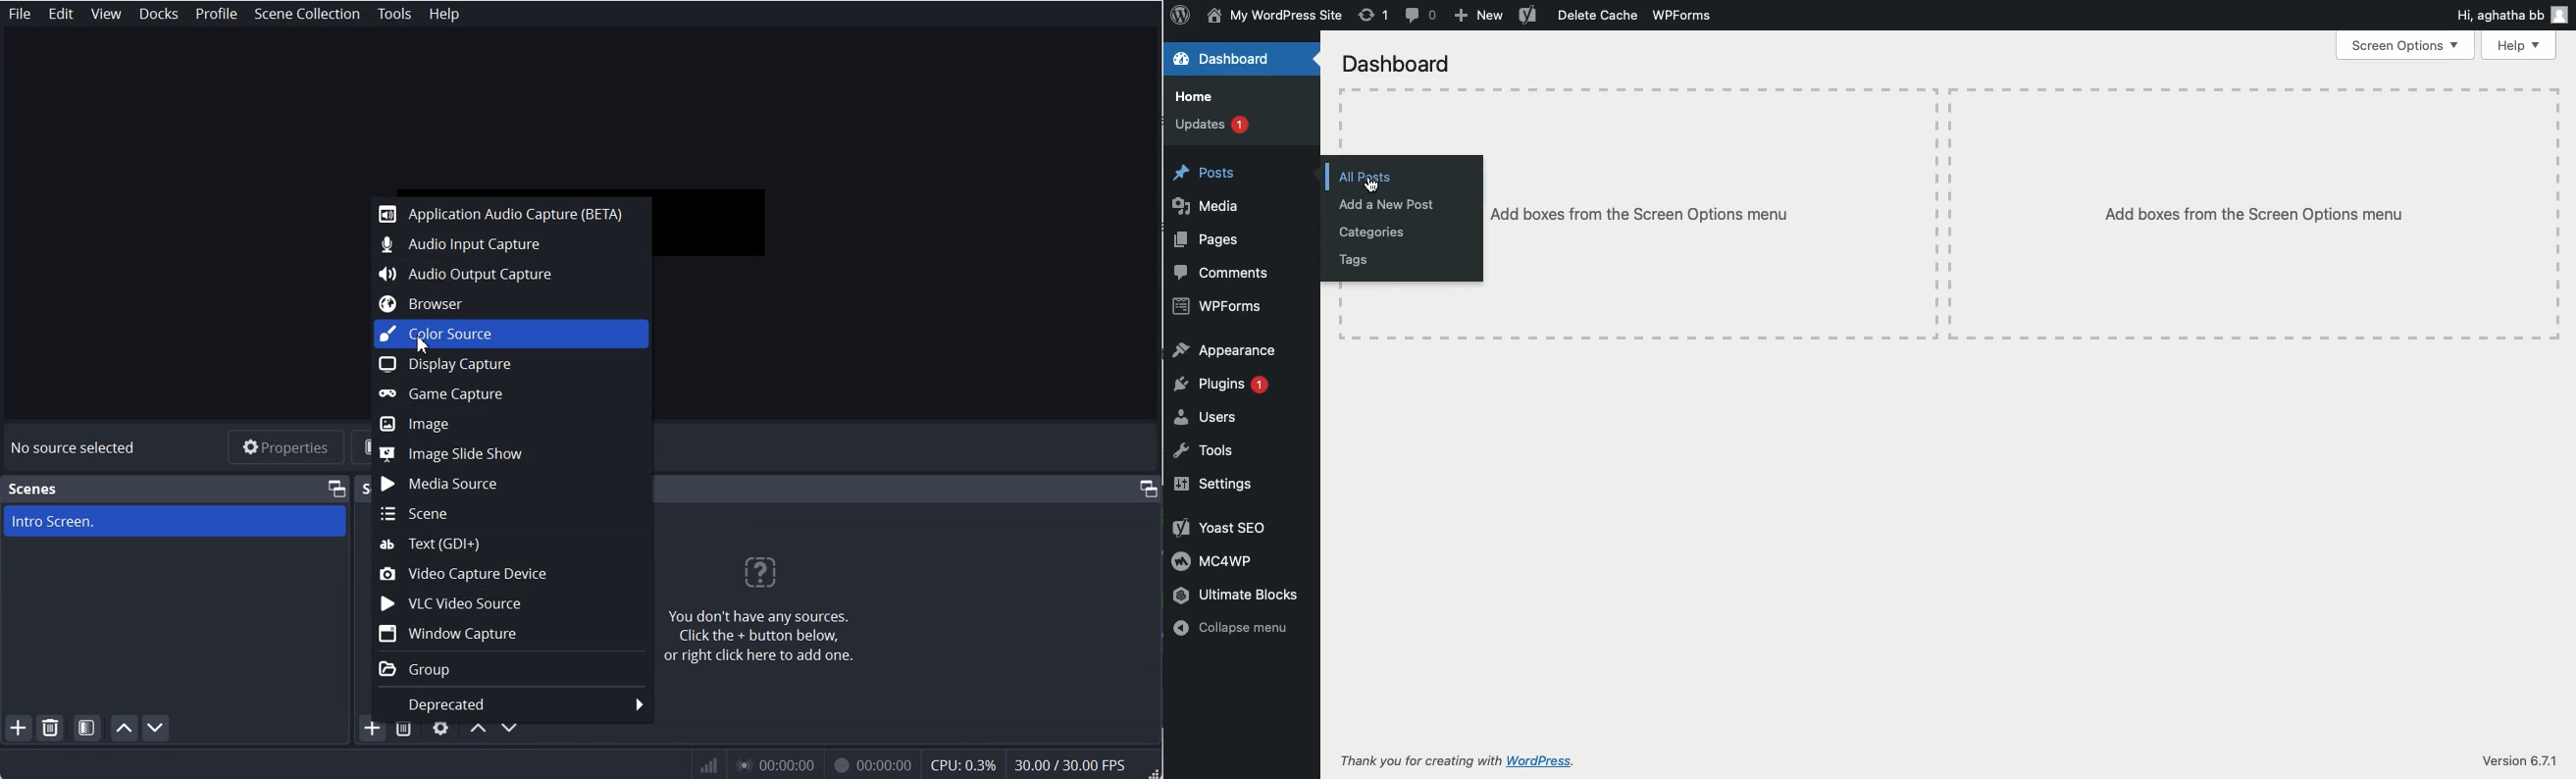 This screenshot has width=2576, height=784. Describe the element at coordinates (1222, 451) in the screenshot. I see `Tools` at that location.